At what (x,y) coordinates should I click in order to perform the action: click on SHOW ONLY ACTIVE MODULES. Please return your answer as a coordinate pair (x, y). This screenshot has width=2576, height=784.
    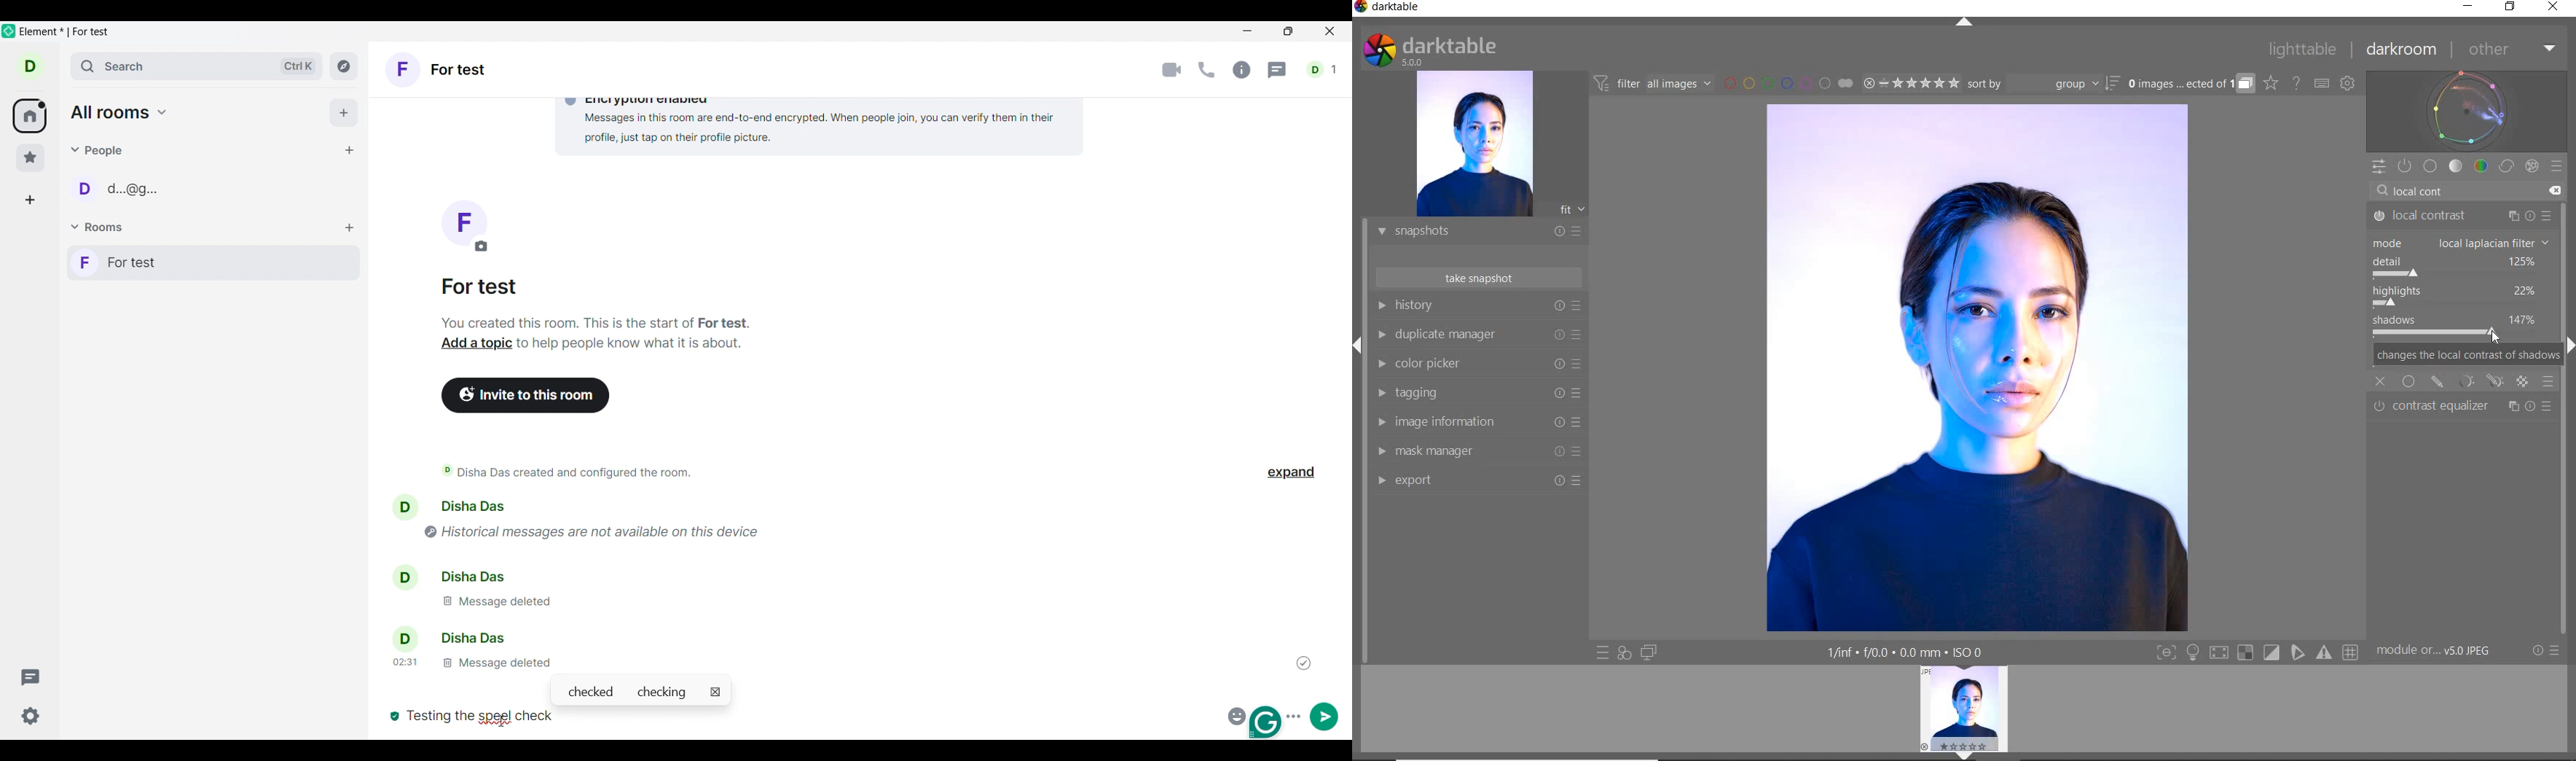
    Looking at the image, I should click on (2406, 167).